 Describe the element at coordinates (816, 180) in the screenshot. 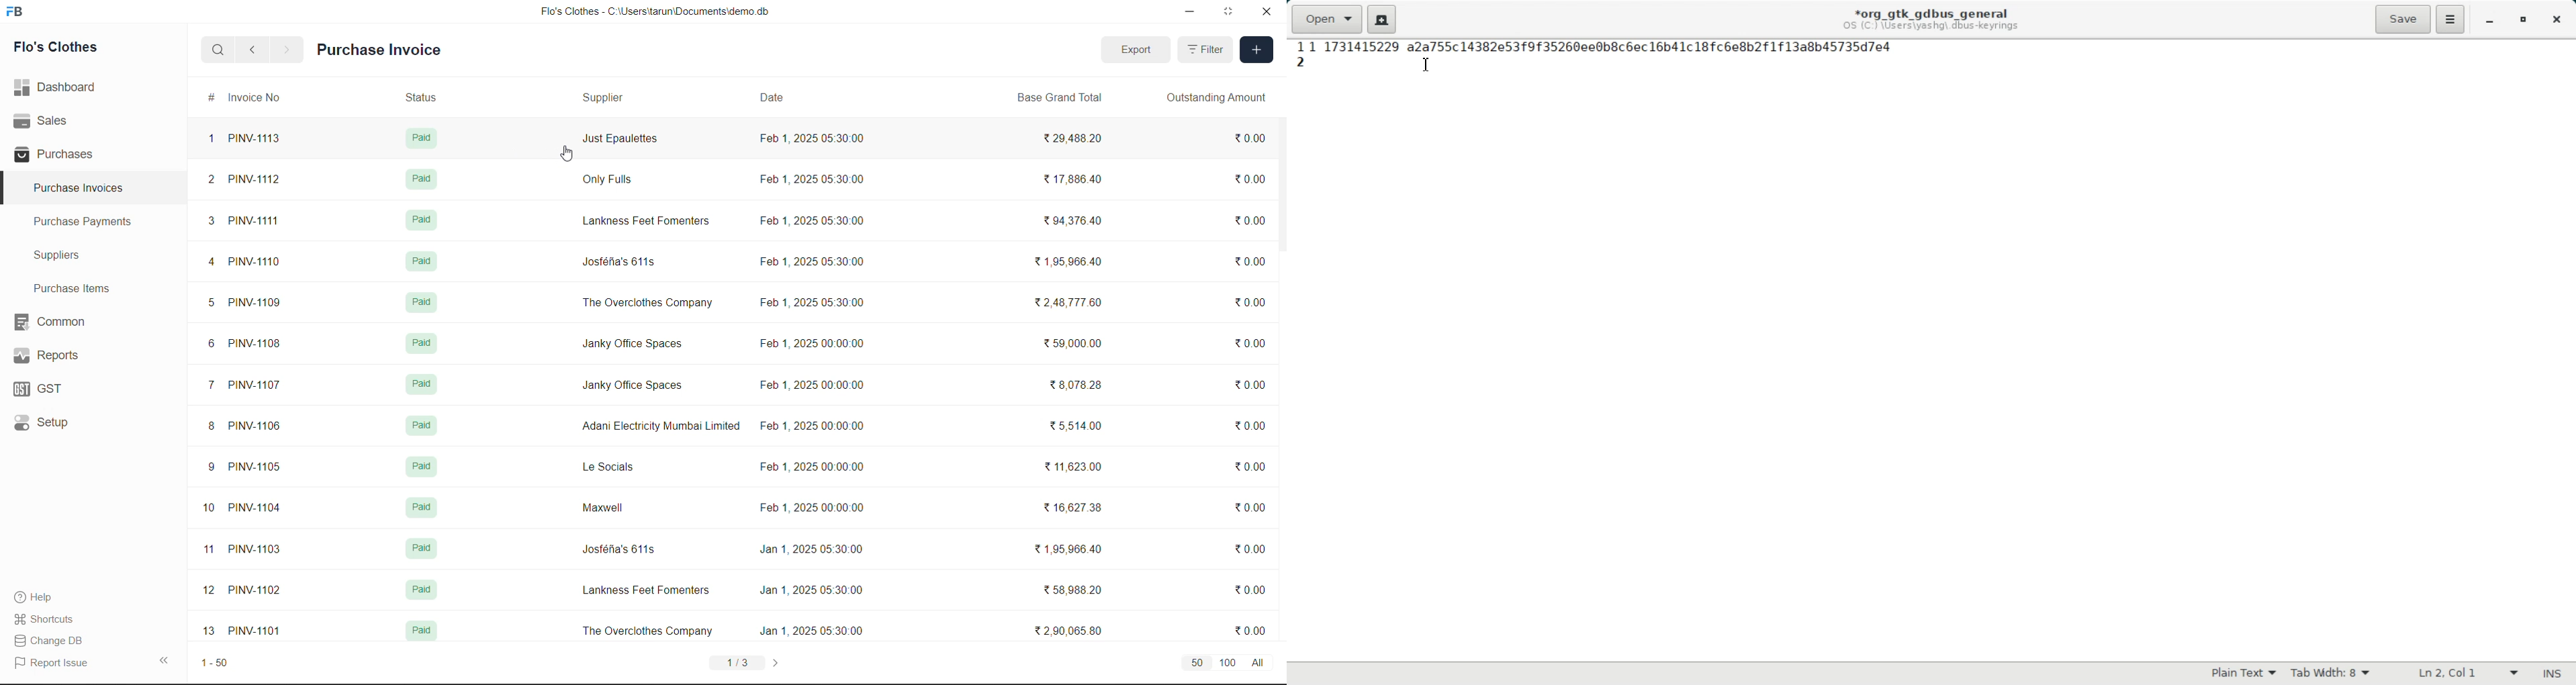

I see `Feb 1, 2025 05:30:00` at that location.